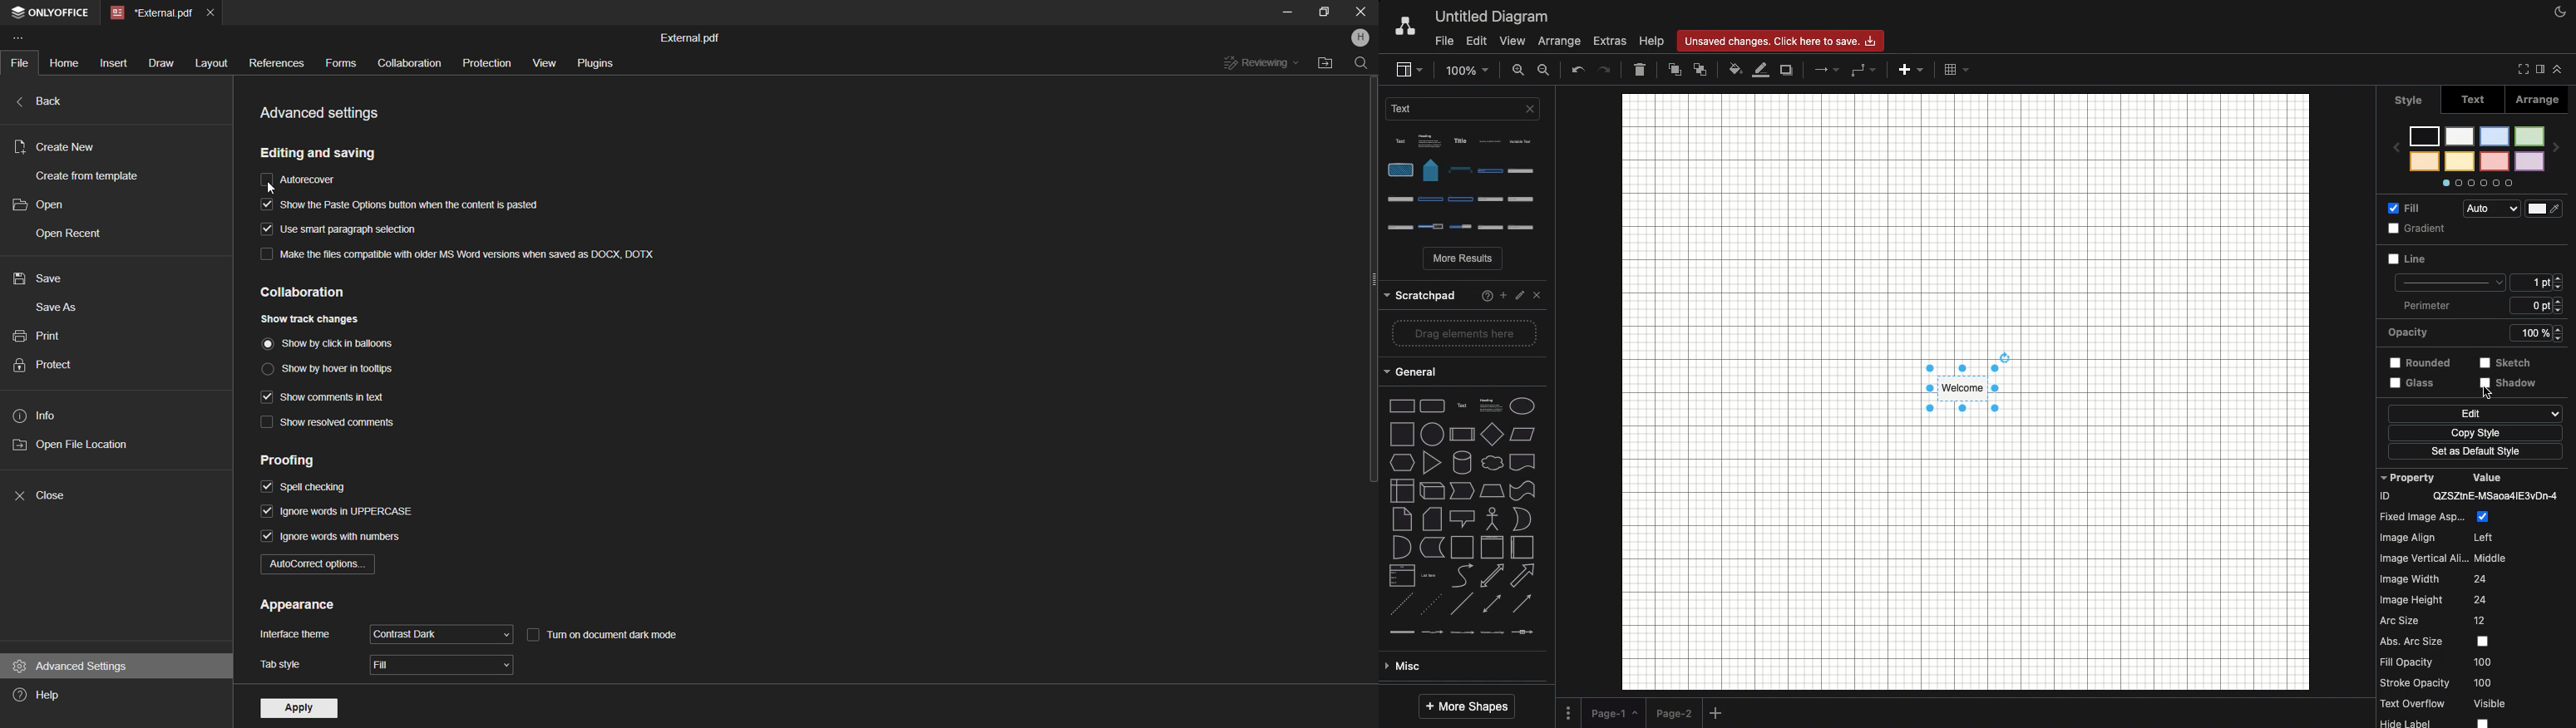 This screenshot has height=728, width=2576. Describe the element at coordinates (50, 694) in the screenshot. I see `help` at that location.